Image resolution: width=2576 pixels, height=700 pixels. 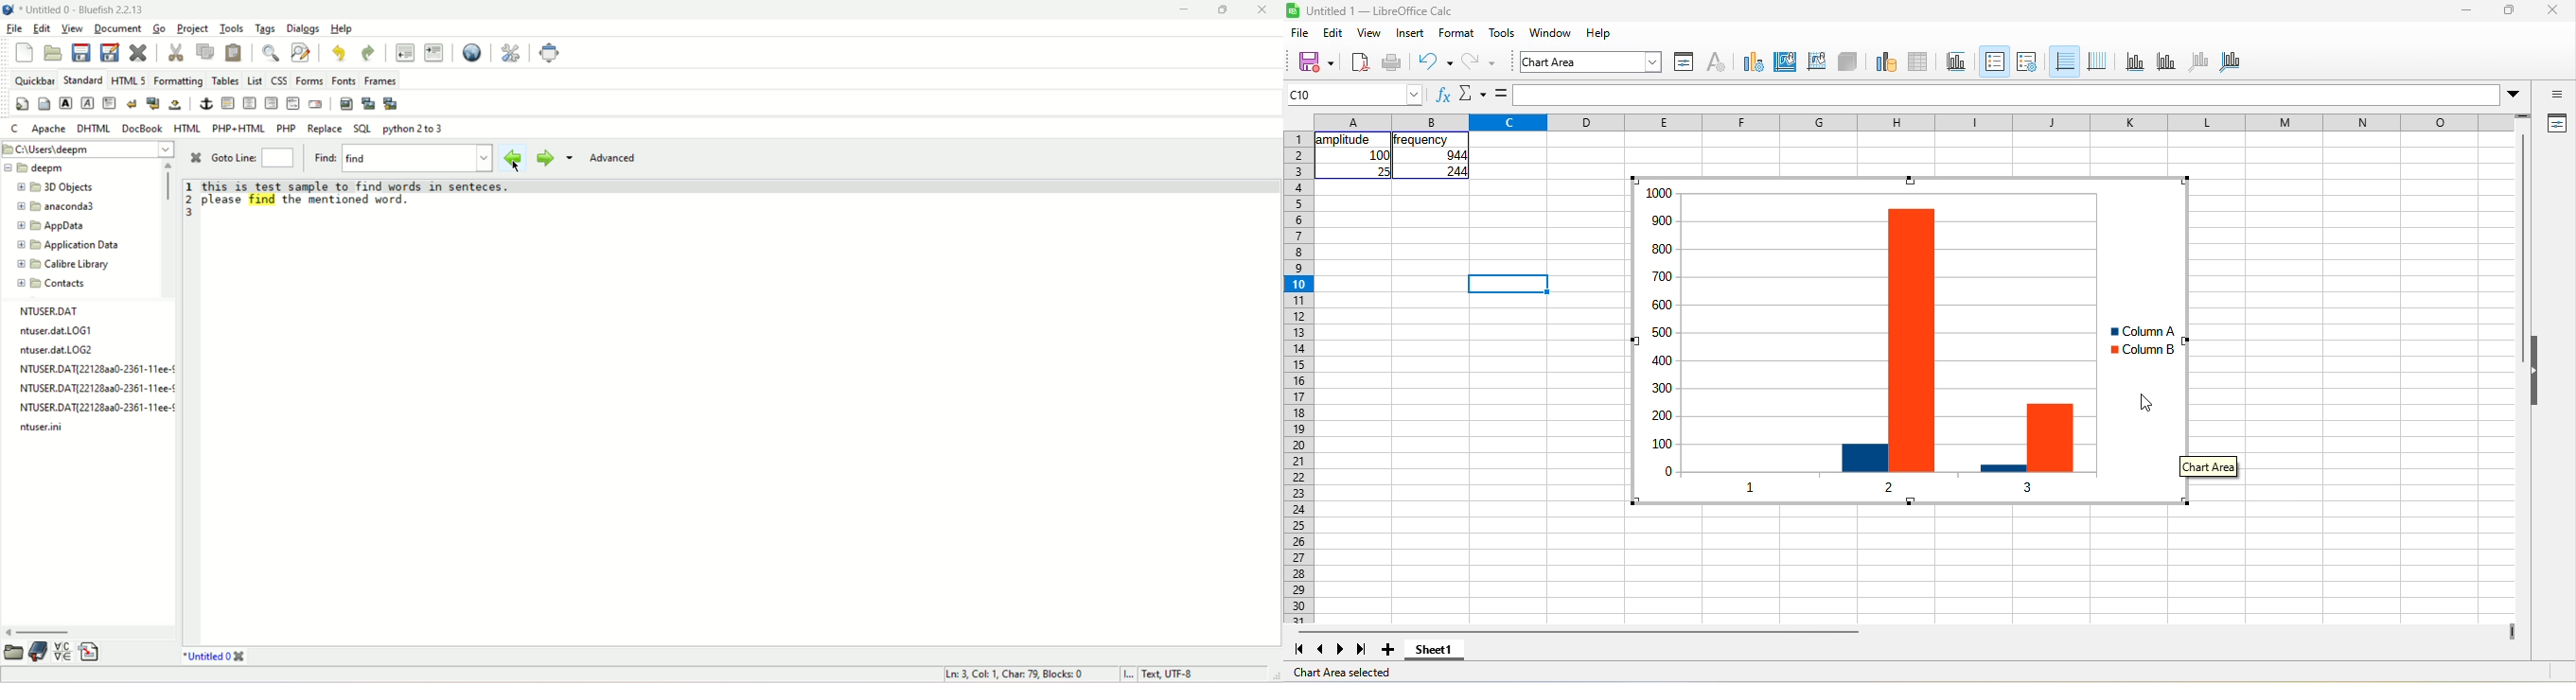 I want to click on column headings, so click(x=1914, y=122).